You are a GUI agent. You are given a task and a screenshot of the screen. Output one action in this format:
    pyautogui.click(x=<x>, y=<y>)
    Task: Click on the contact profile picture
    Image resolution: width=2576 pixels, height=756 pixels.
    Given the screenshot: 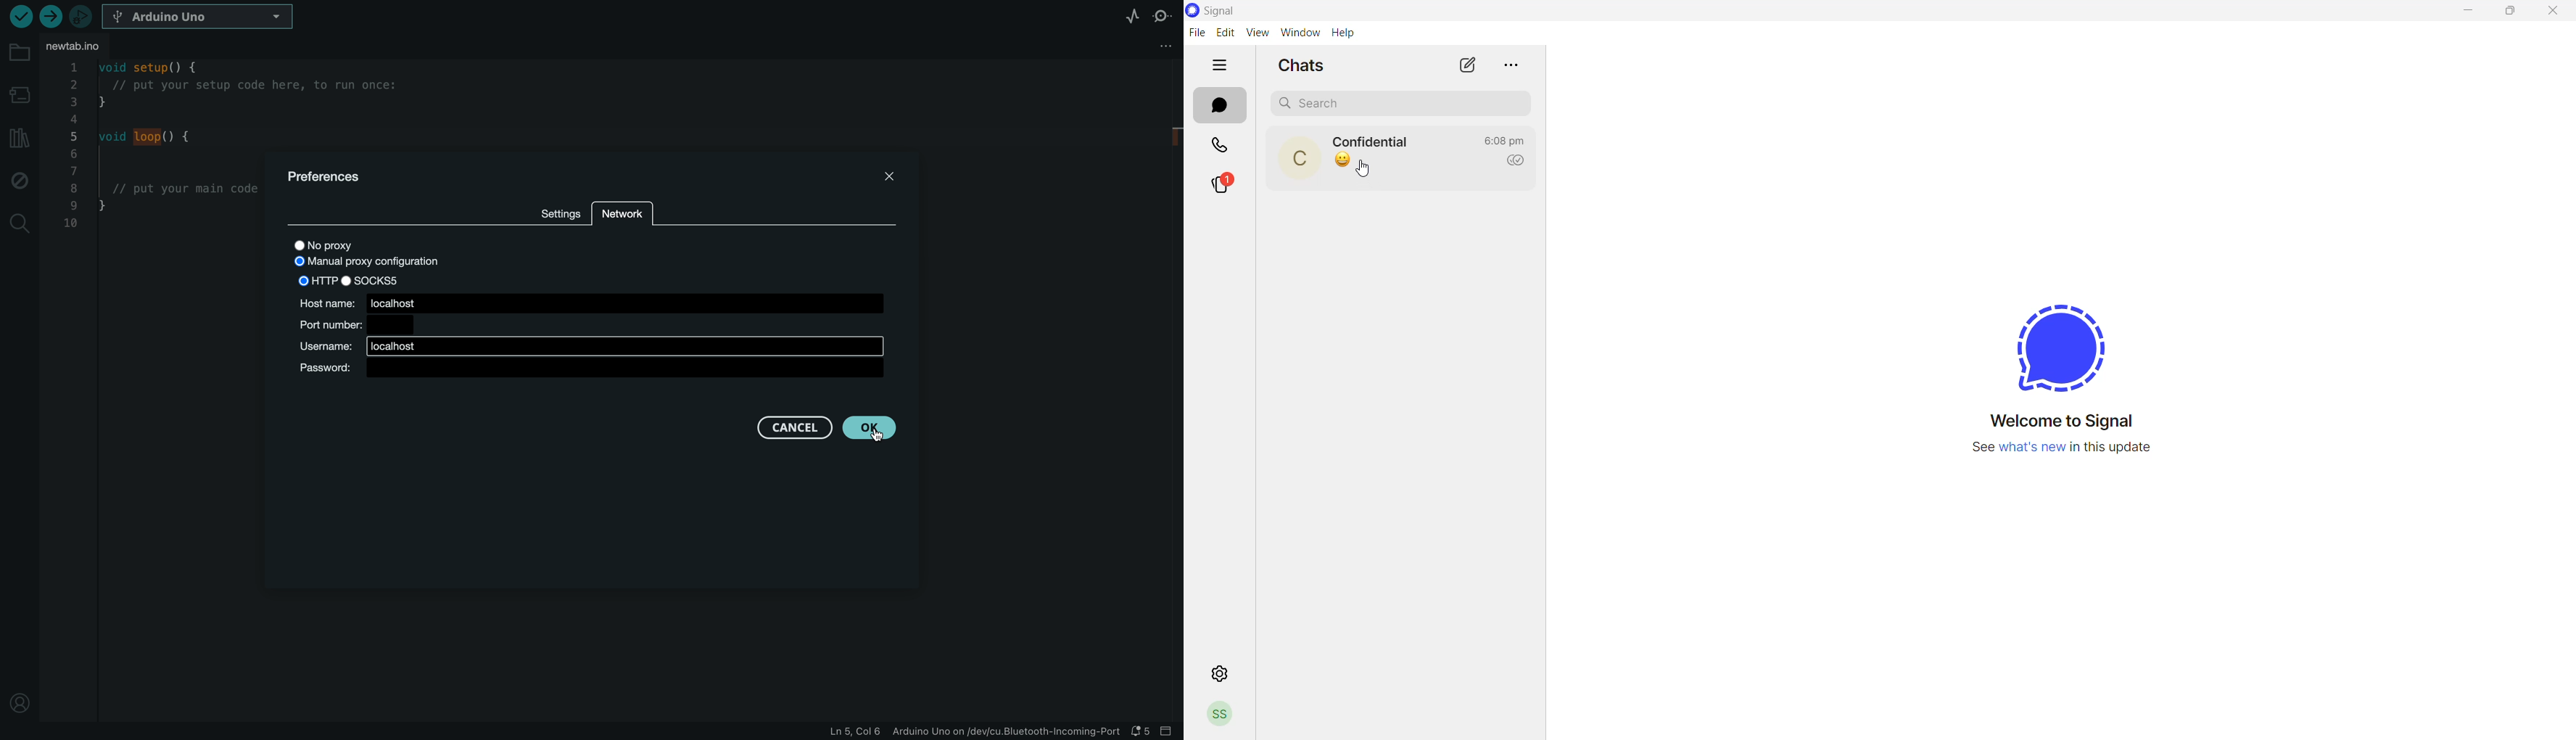 What is the action you would take?
    pyautogui.click(x=1303, y=160)
    